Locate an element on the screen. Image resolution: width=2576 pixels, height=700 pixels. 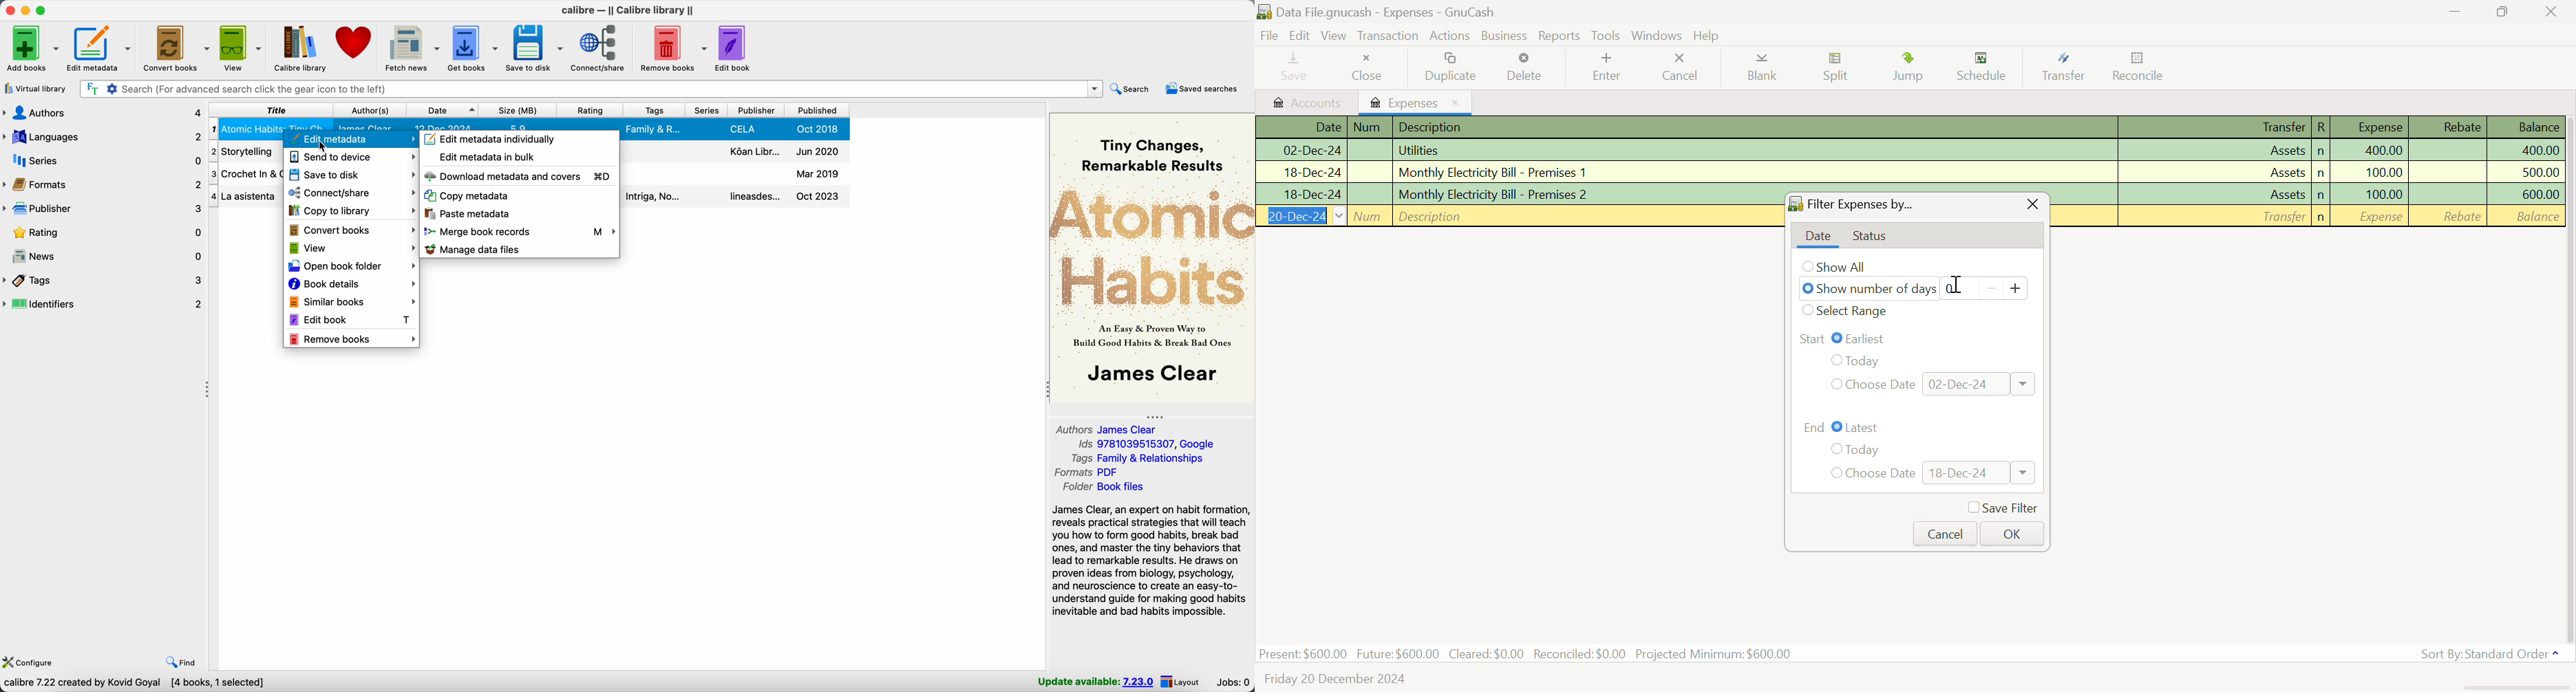
Atomic Habits book details is located at coordinates (526, 124).